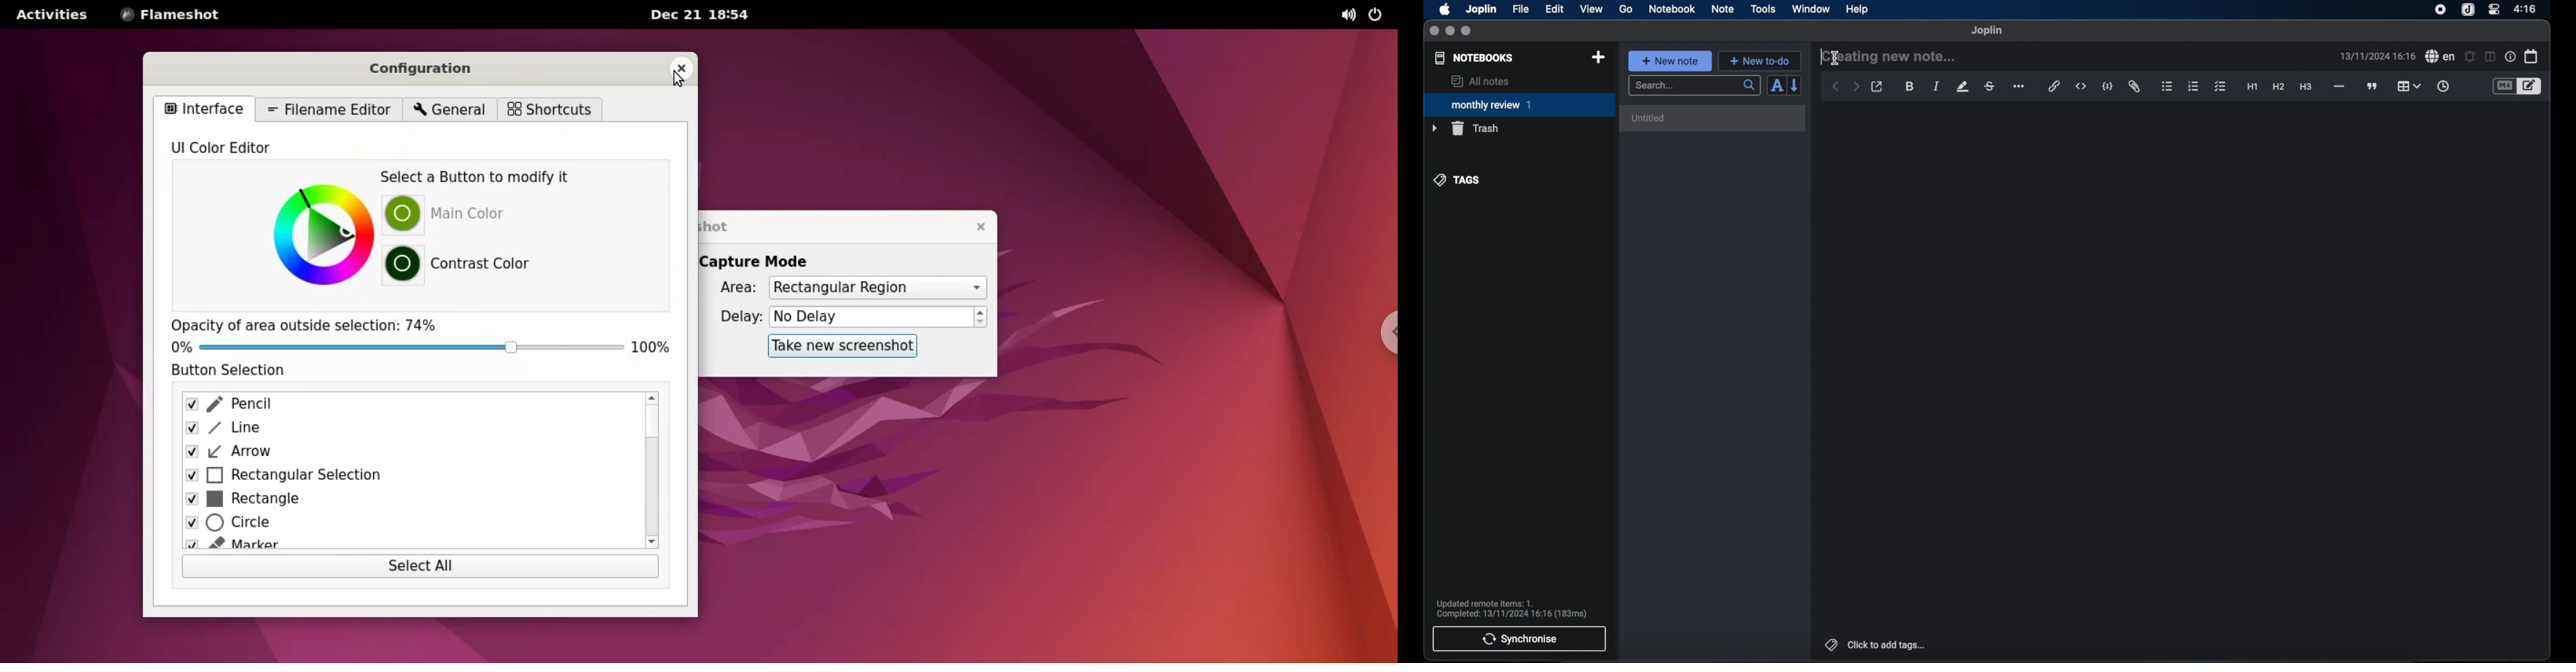  Describe the element at coordinates (2491, 56) in the screenshot. I see `toggle editor layout` at that location.